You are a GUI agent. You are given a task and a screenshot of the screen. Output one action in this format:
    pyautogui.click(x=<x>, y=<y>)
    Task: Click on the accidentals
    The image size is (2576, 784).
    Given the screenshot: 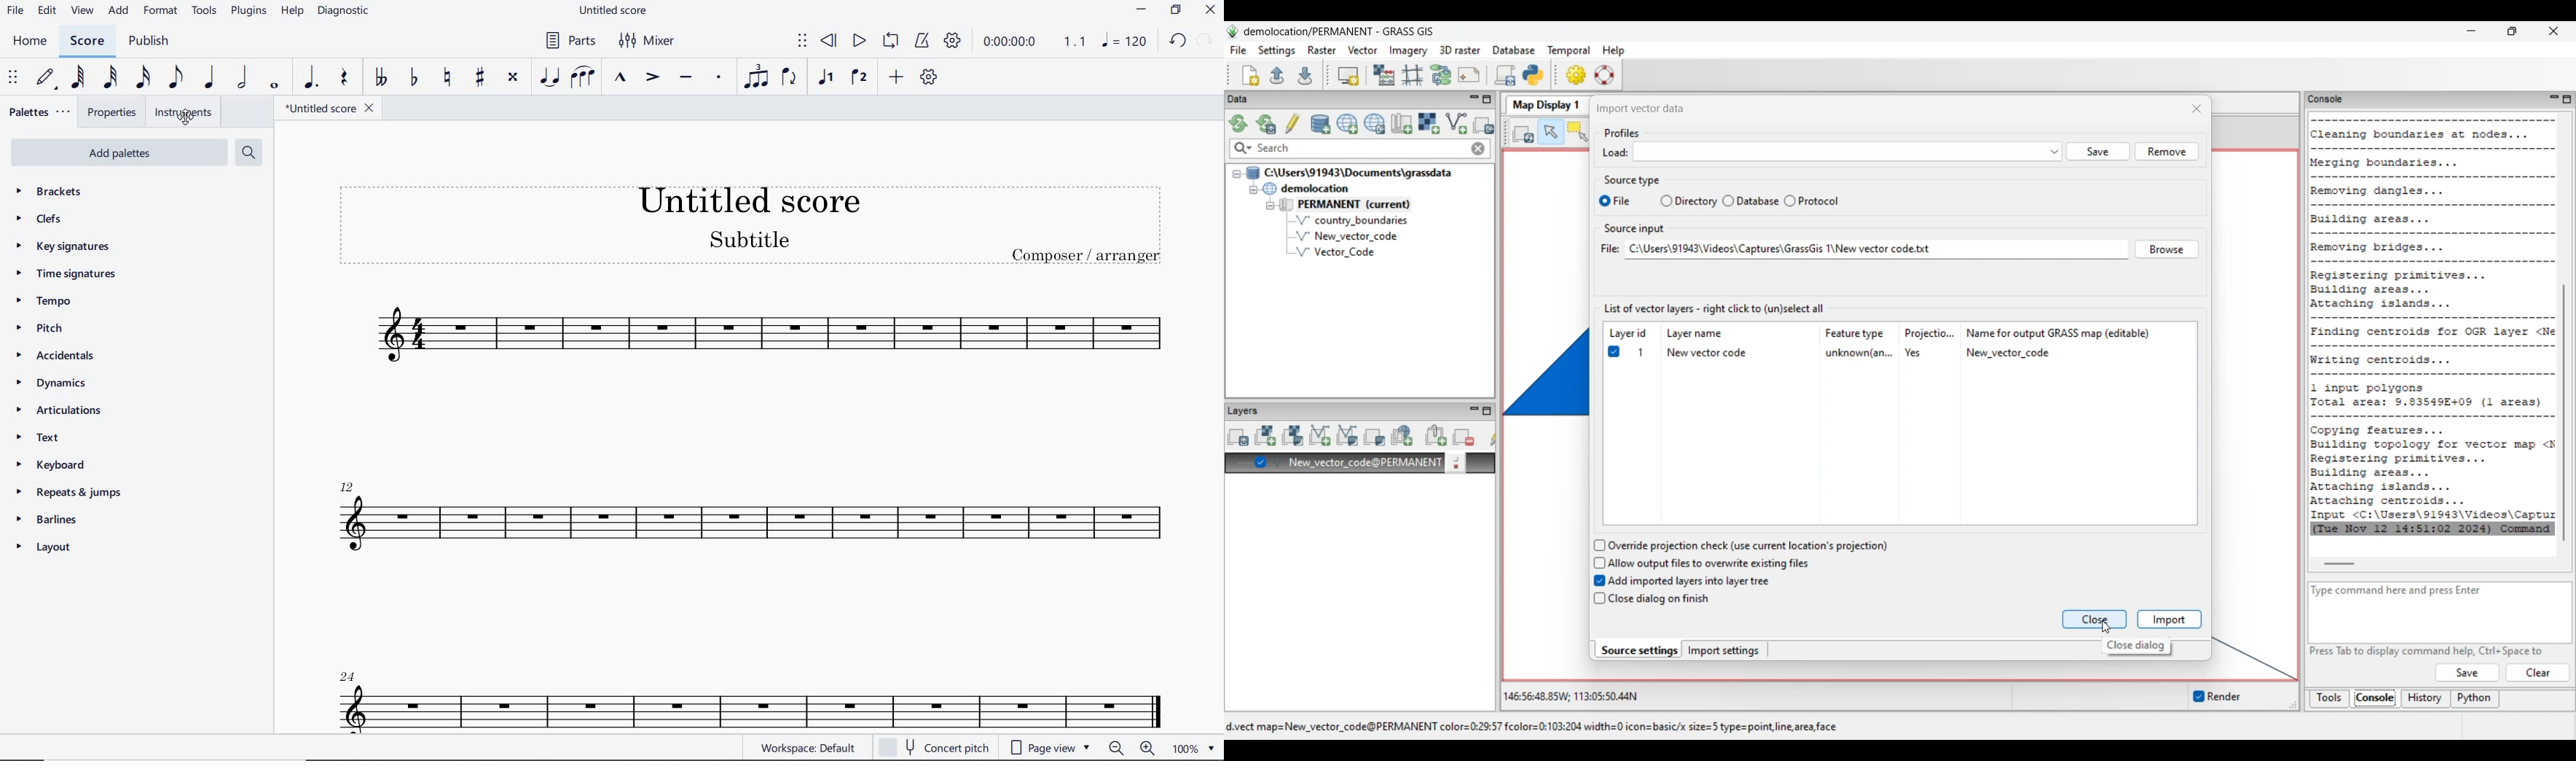 What is the action you would take?
    pyautogui.click(x=63, y=357)
    